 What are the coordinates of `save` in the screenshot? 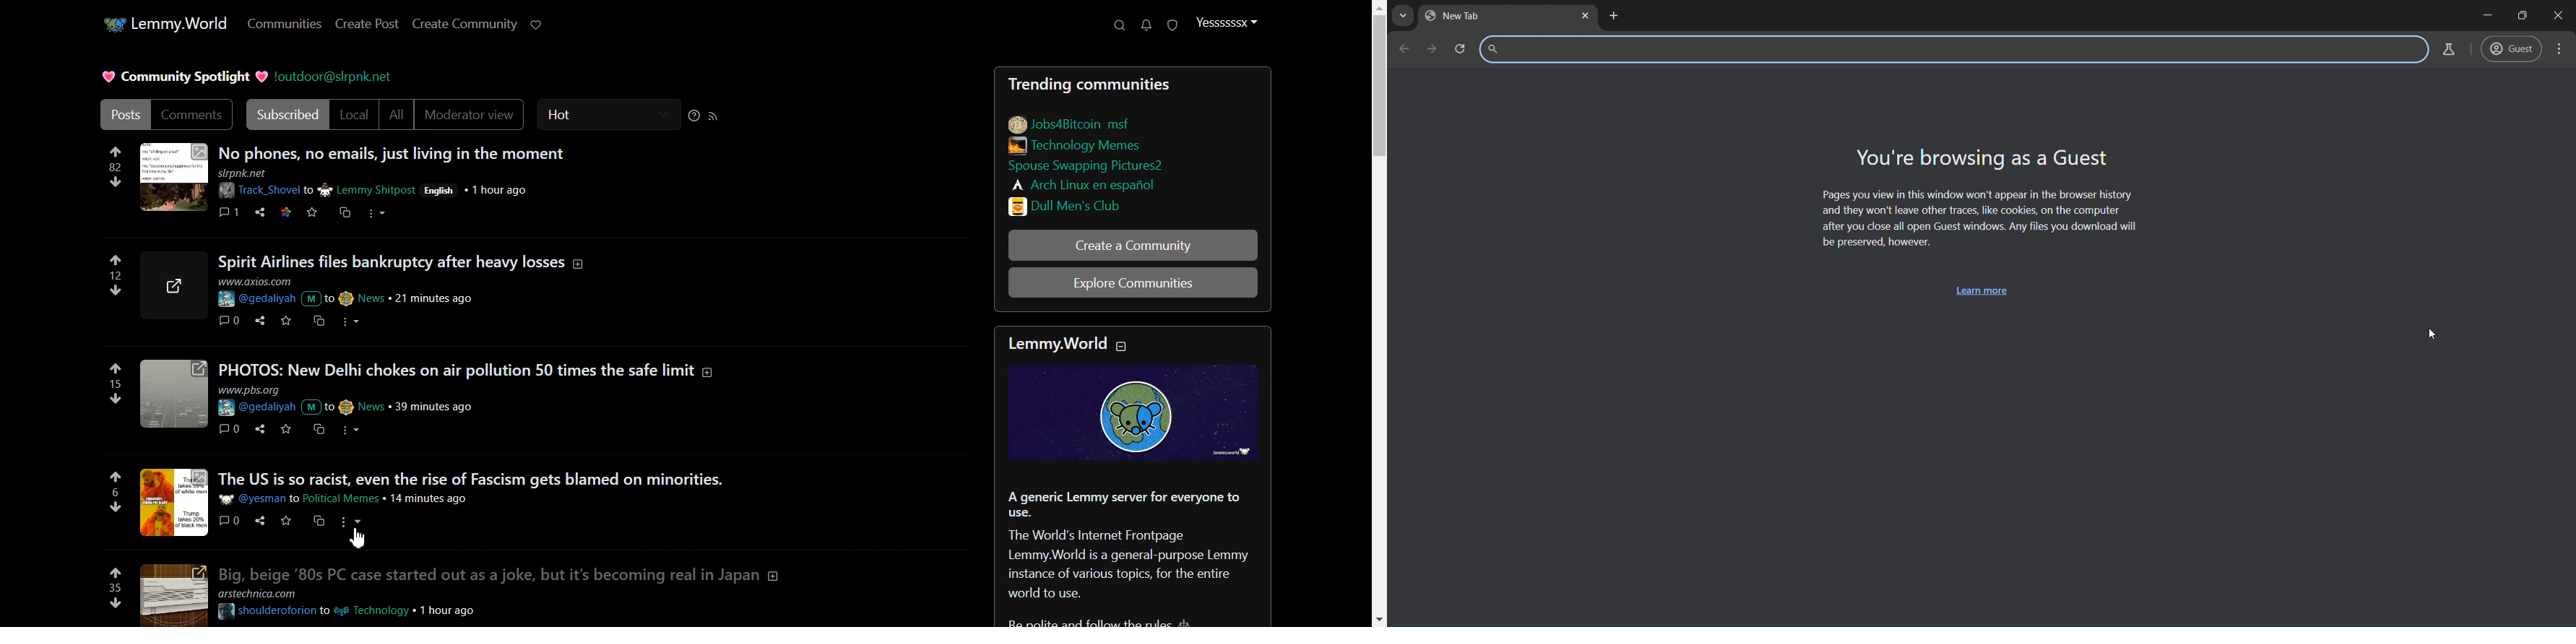 It's located at (283, 429).